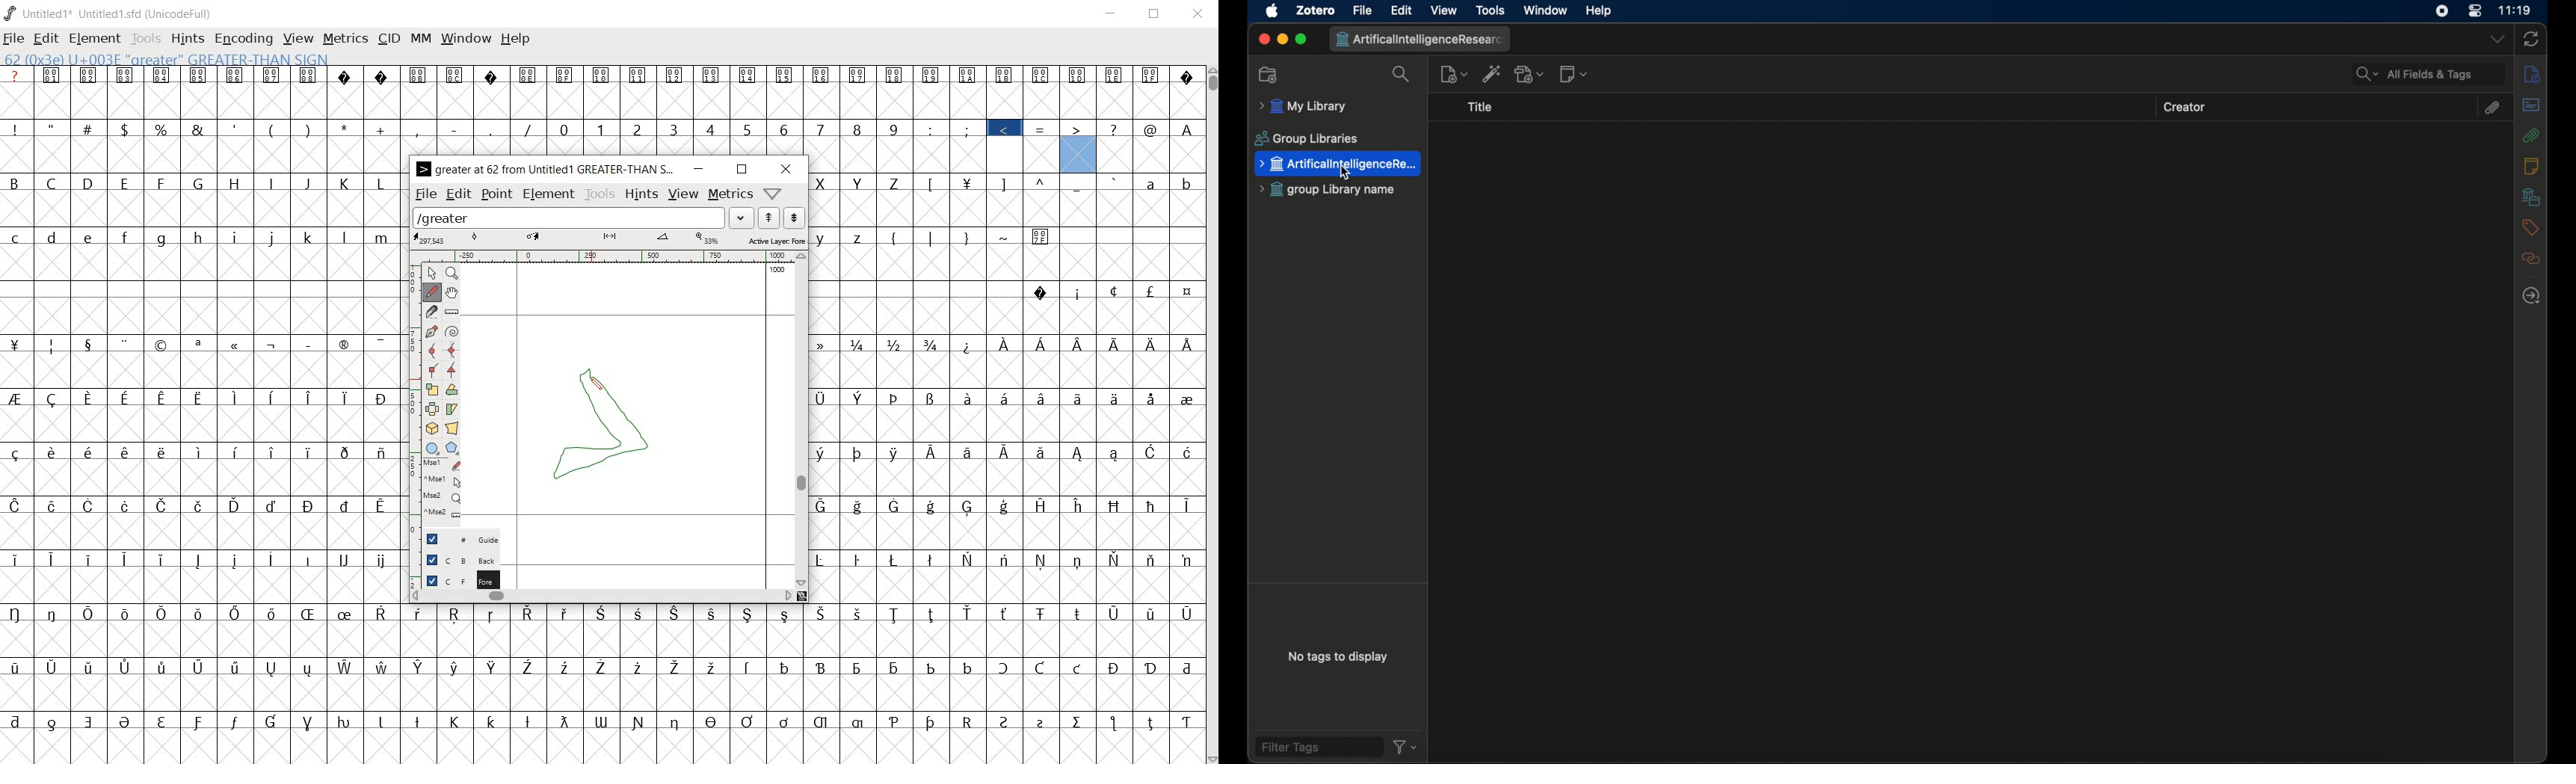 This screenshot has width=2576, height=784. What do you see at coordinates (1315, 9) in the screenshot?
I see `zotero` at bounding box center [1315, 9].